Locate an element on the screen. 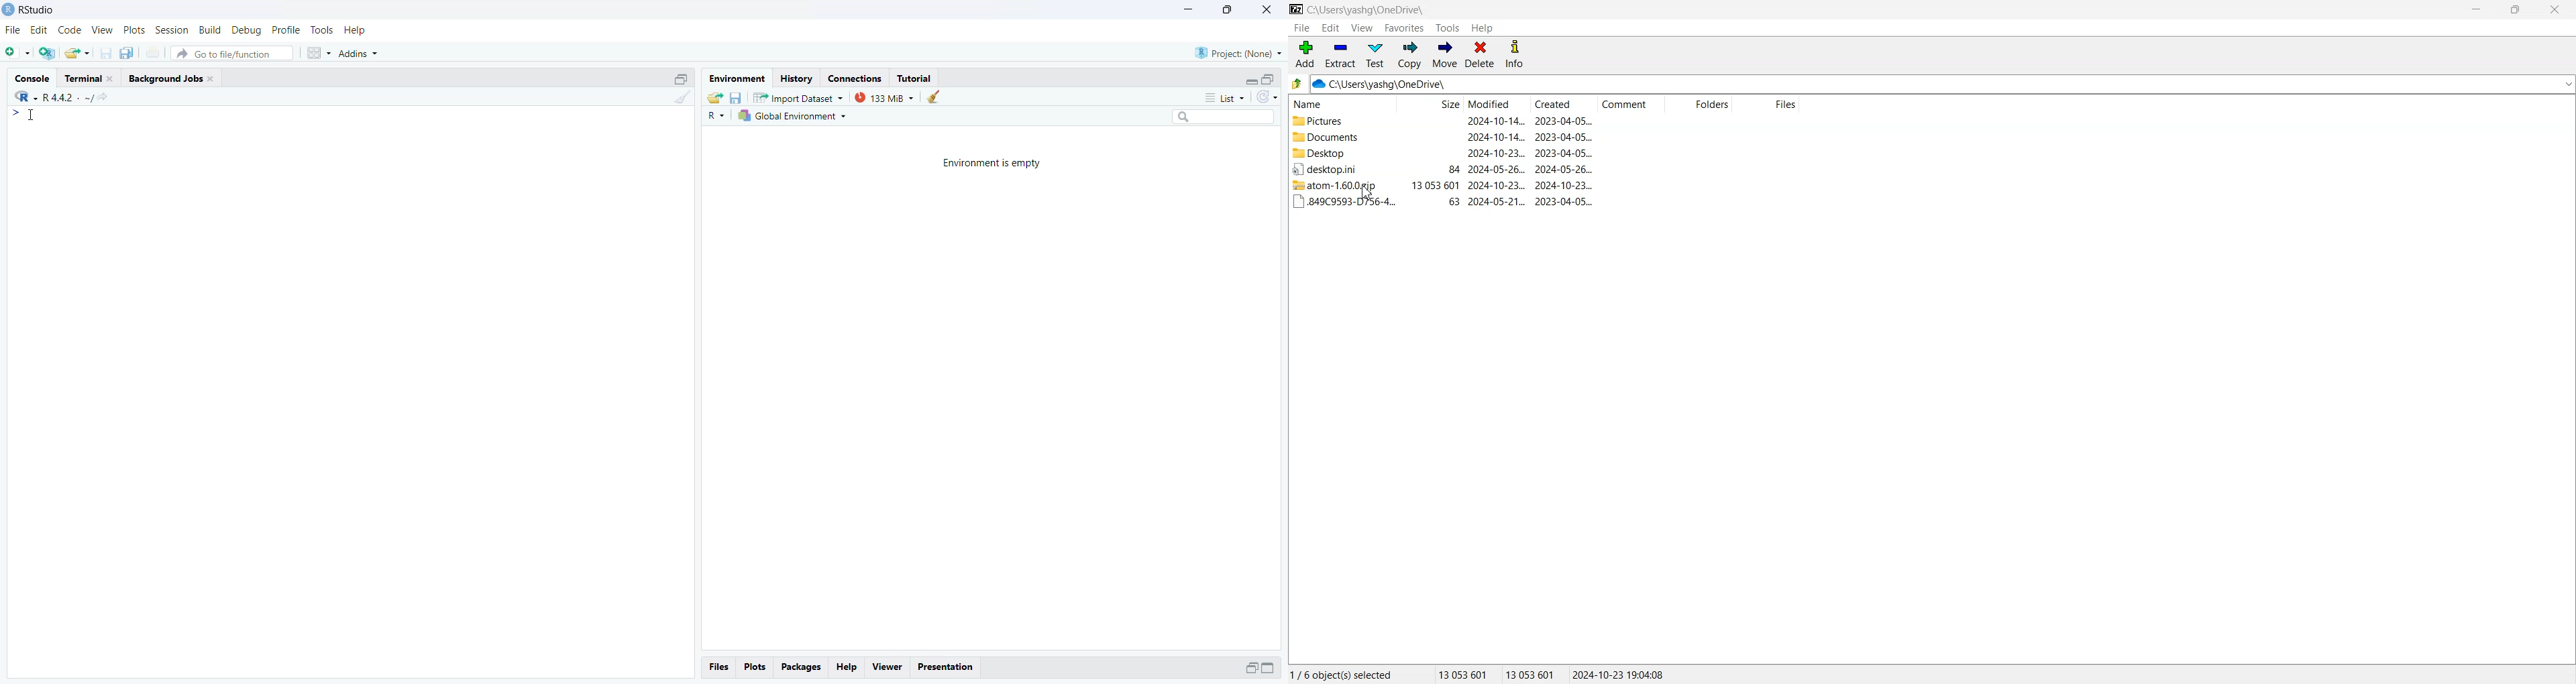 This screenshot has height=700, width=2576. Create a Project is located at coordinates (49, 53).